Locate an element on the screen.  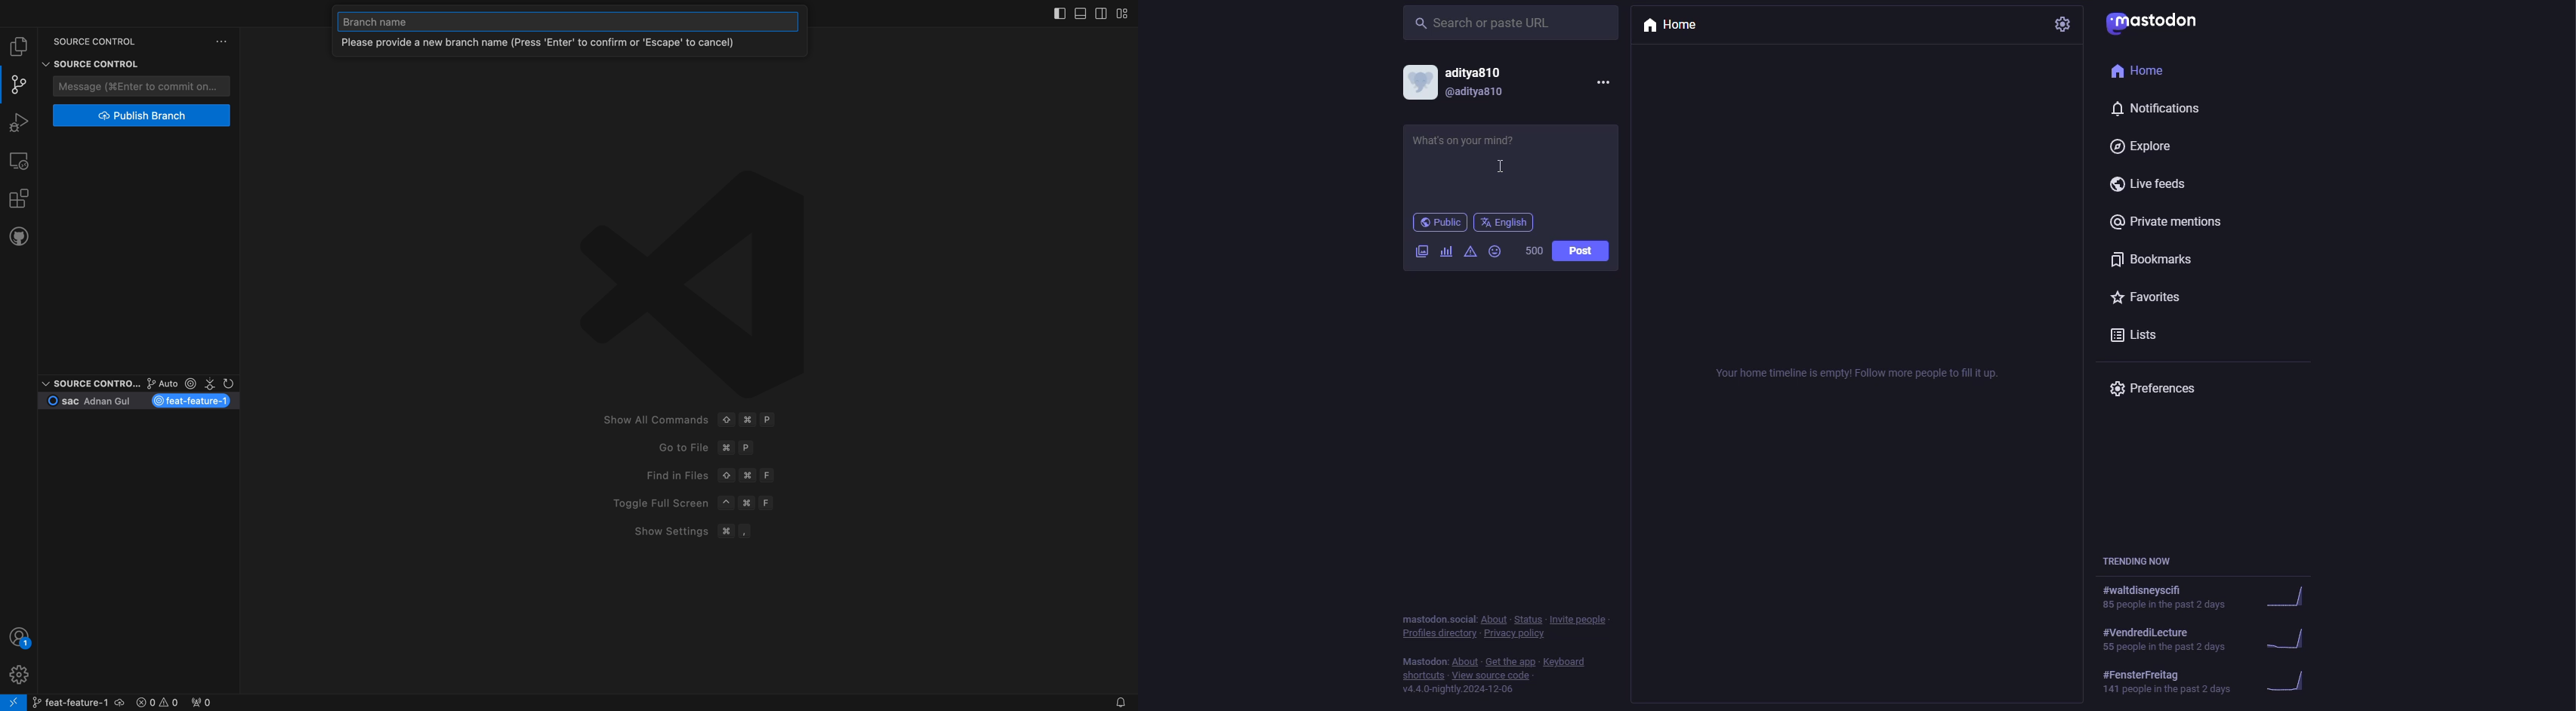
english is located at coordinates (1504, 223).